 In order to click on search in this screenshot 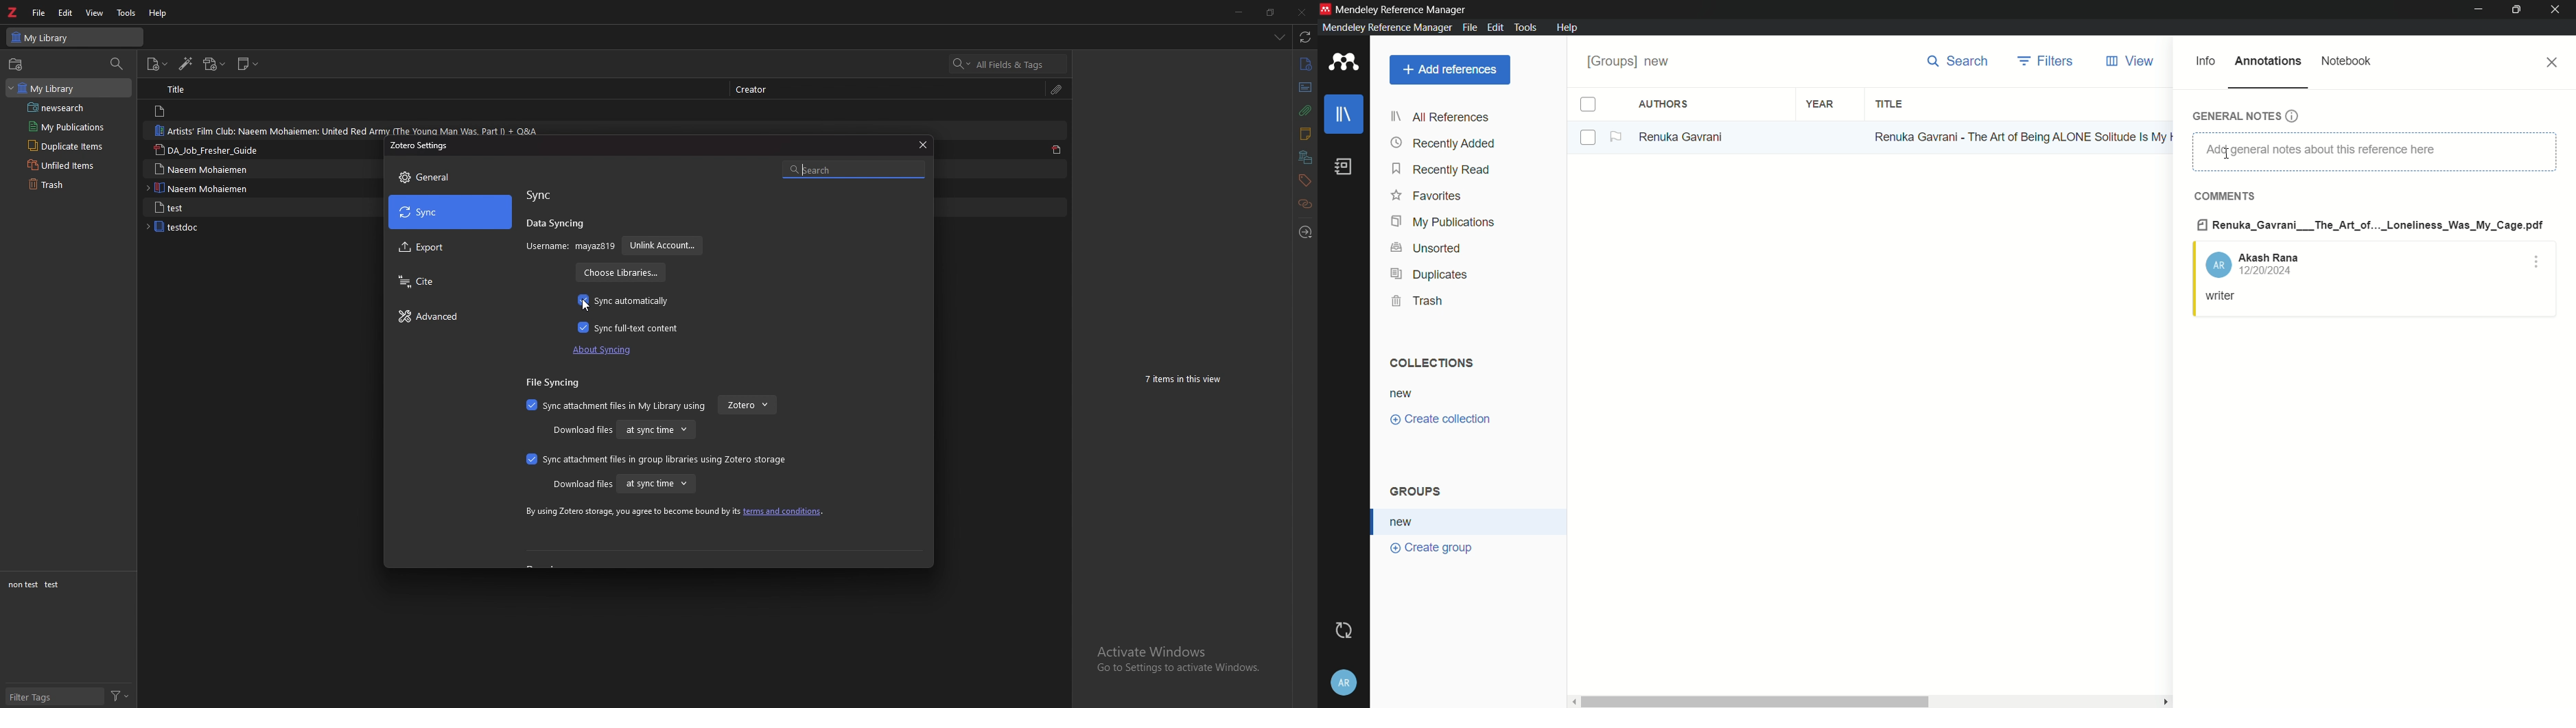, I will do `click(1957, 61)`.